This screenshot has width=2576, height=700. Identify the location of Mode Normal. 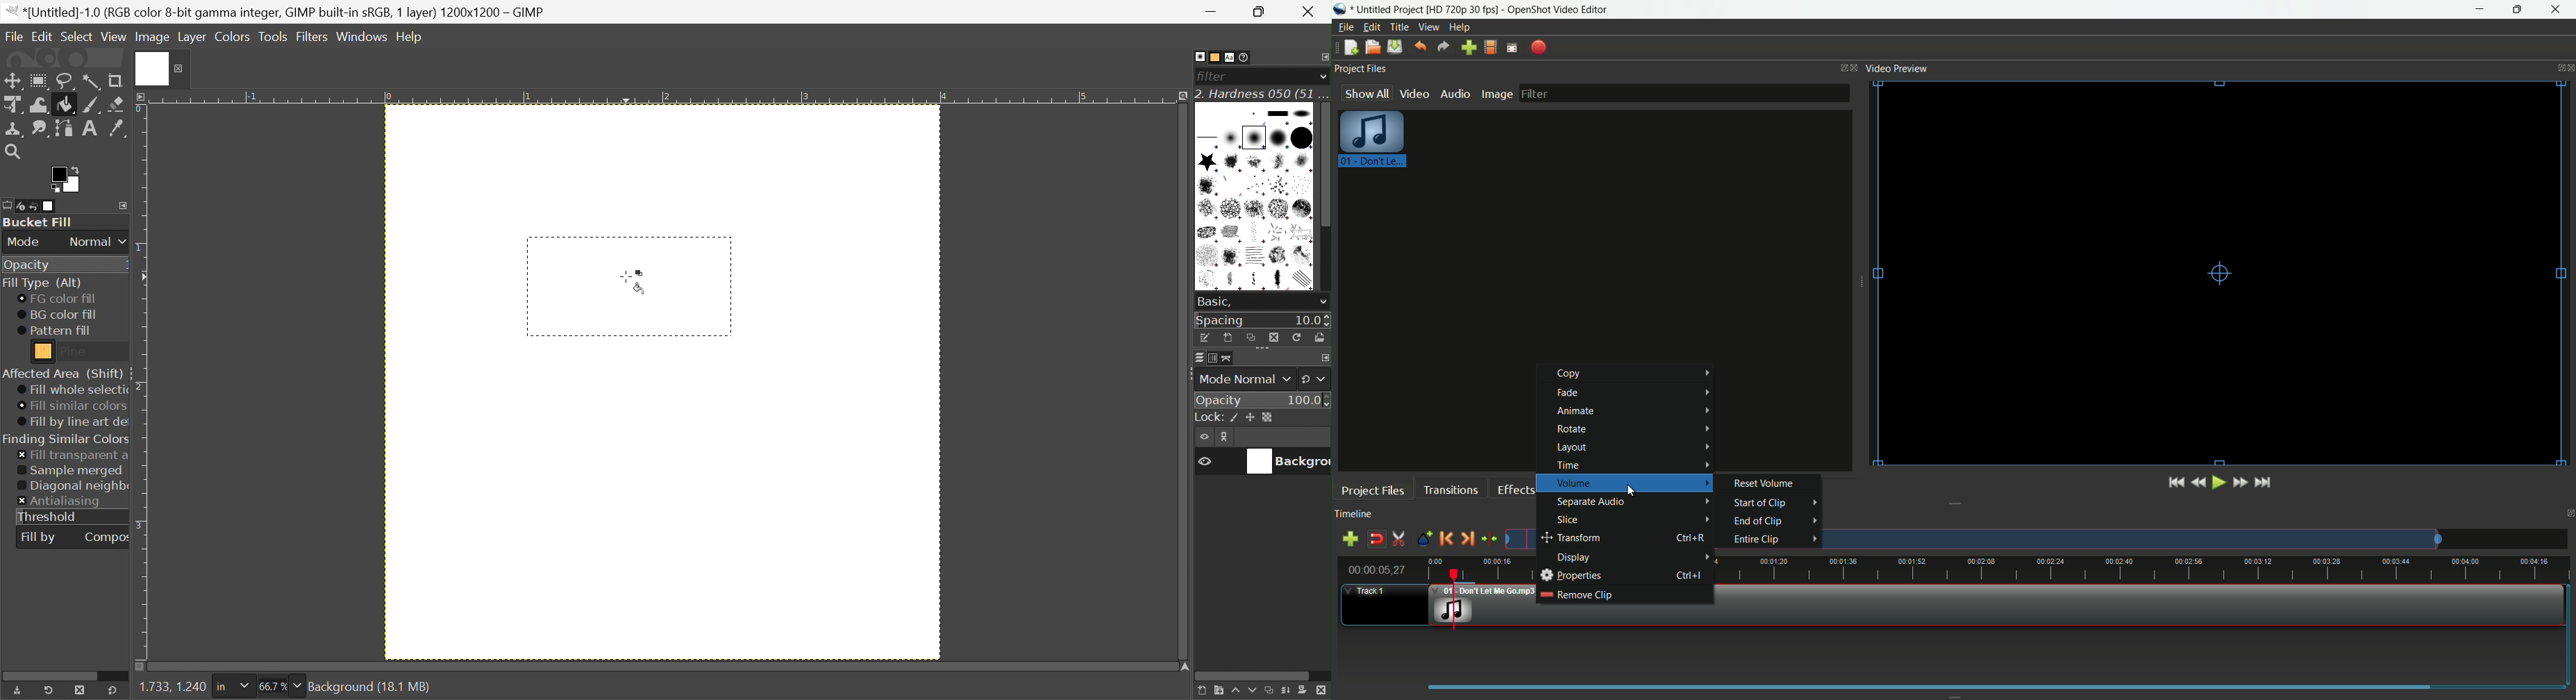
(1244, 379).